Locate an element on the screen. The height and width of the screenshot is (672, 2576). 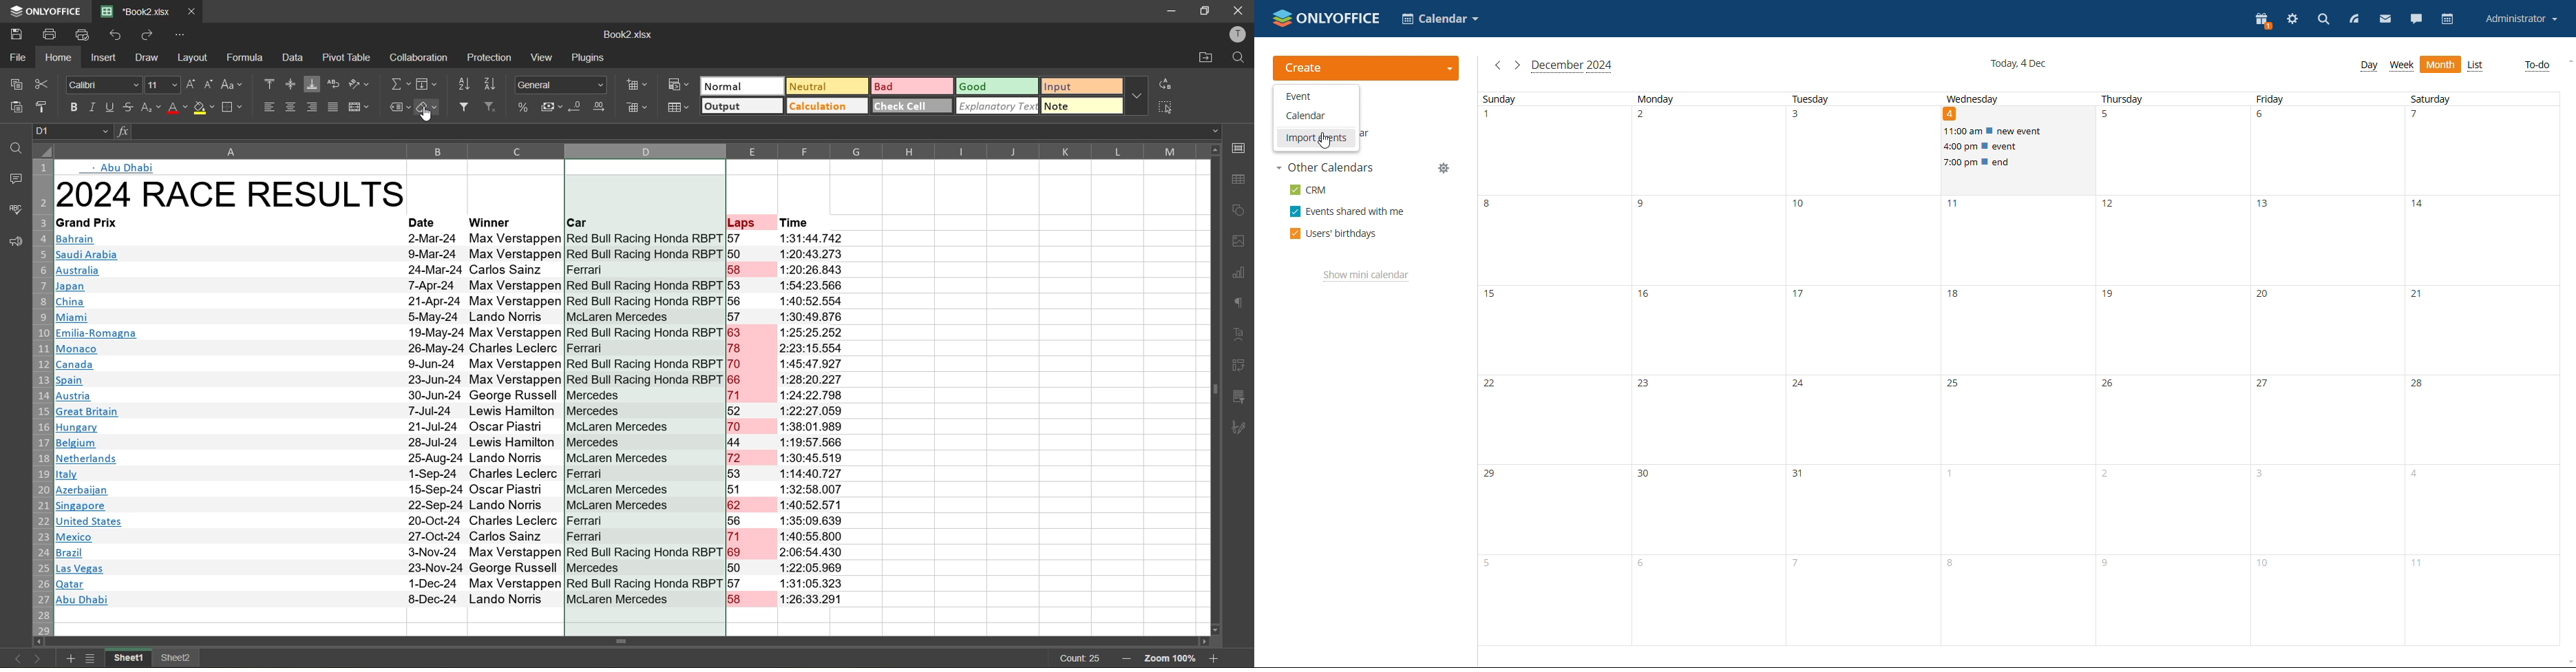
neutral is located at coordinates (827, 86).